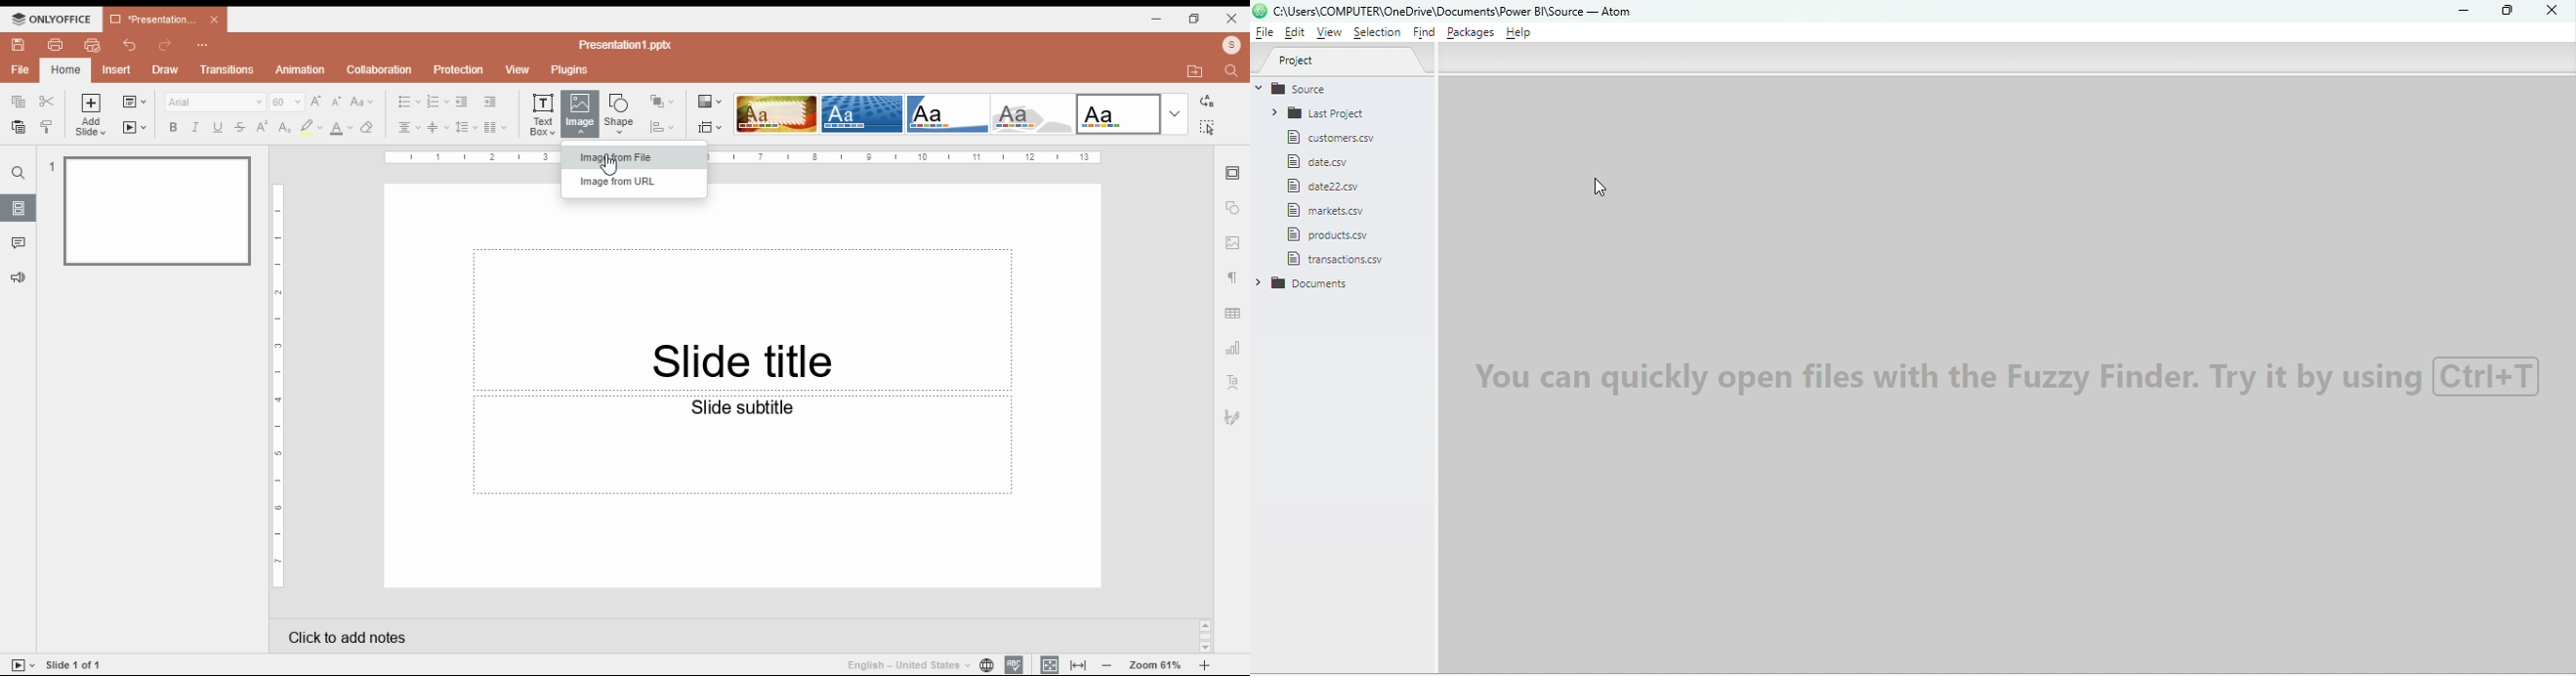  What do you see at coordinates (493, 128) in the screenshot?
I see `insert columns` at bounding box center [493, 128].